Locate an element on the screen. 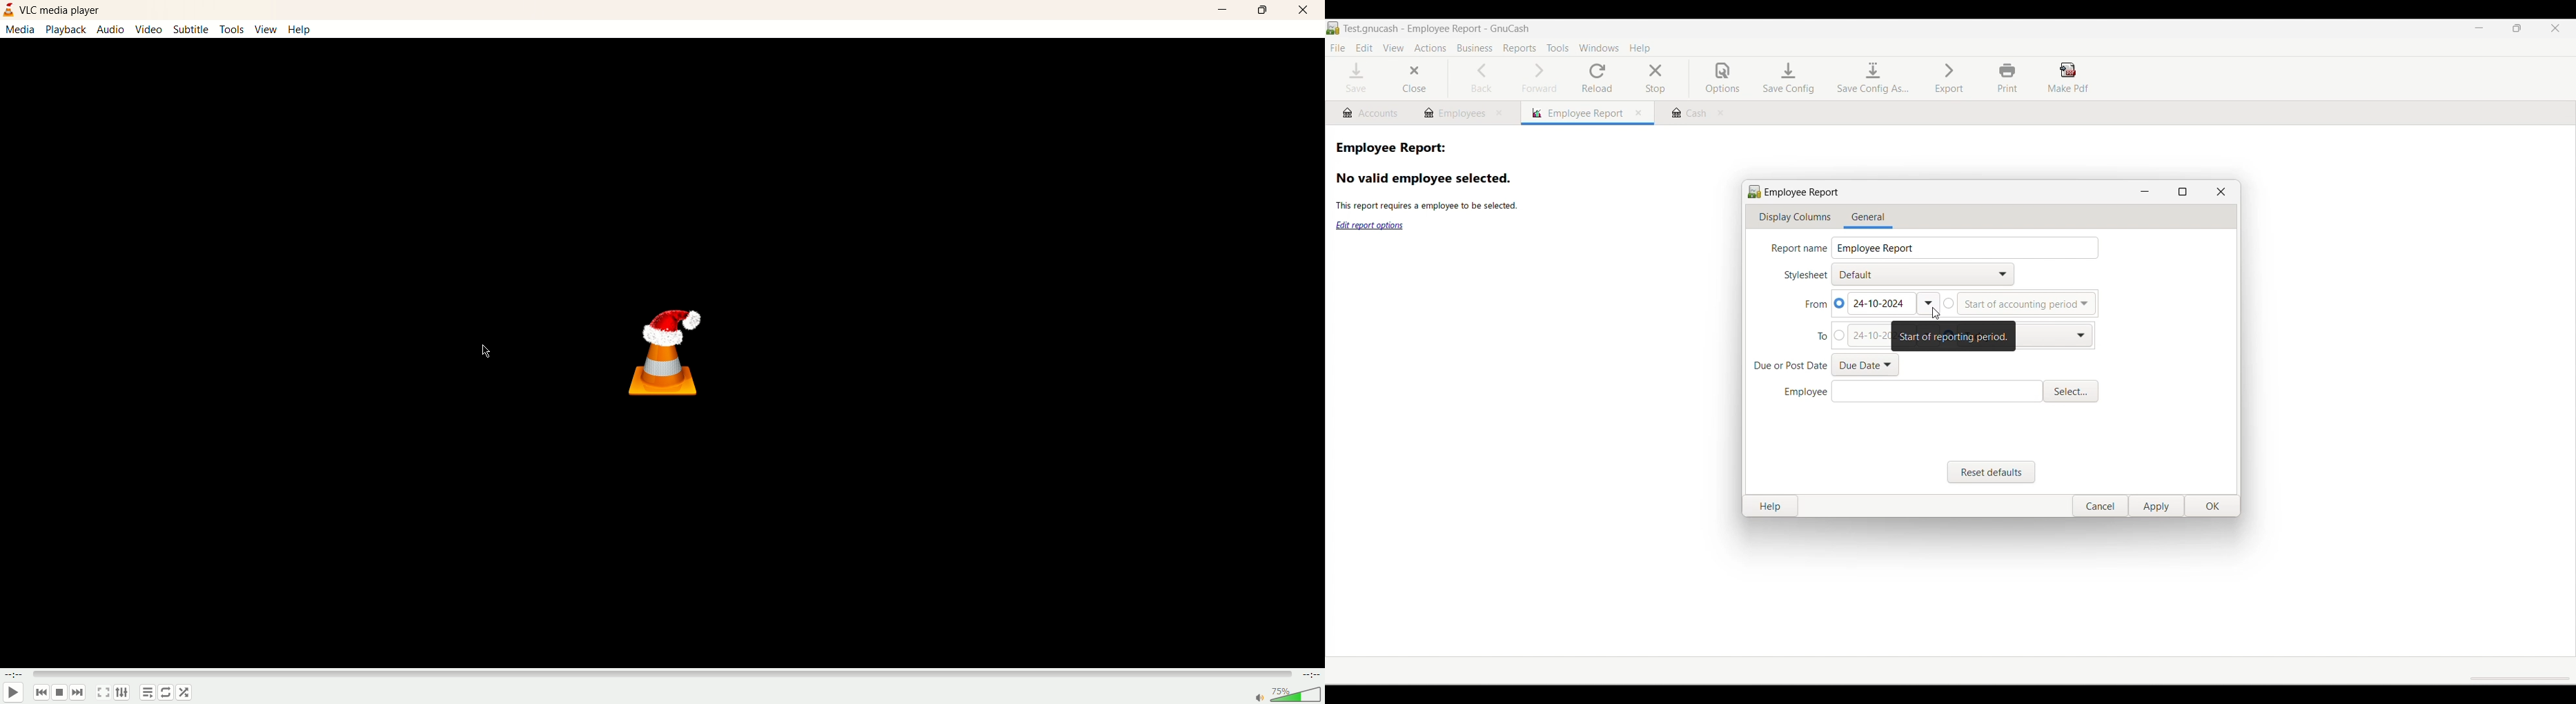 This screenshot has height=728, width=2576. view is located at coordinates (266, 29).